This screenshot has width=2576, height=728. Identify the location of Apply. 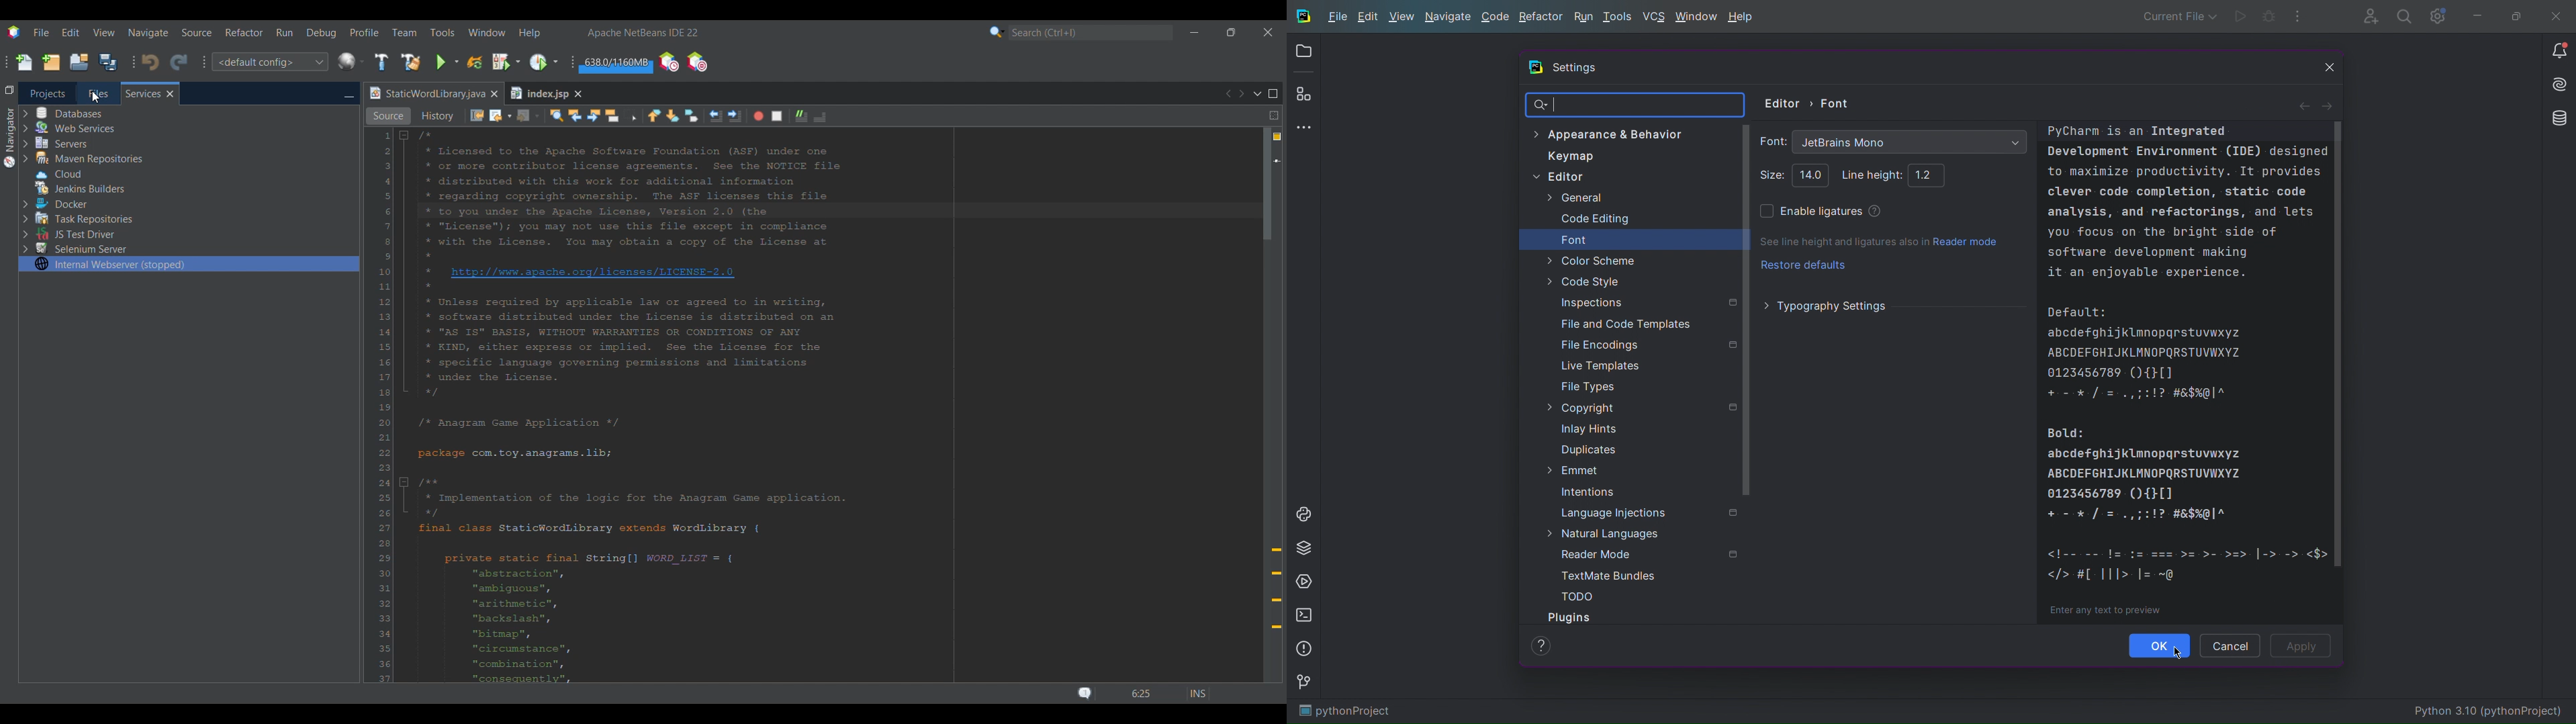
(2304, 646).